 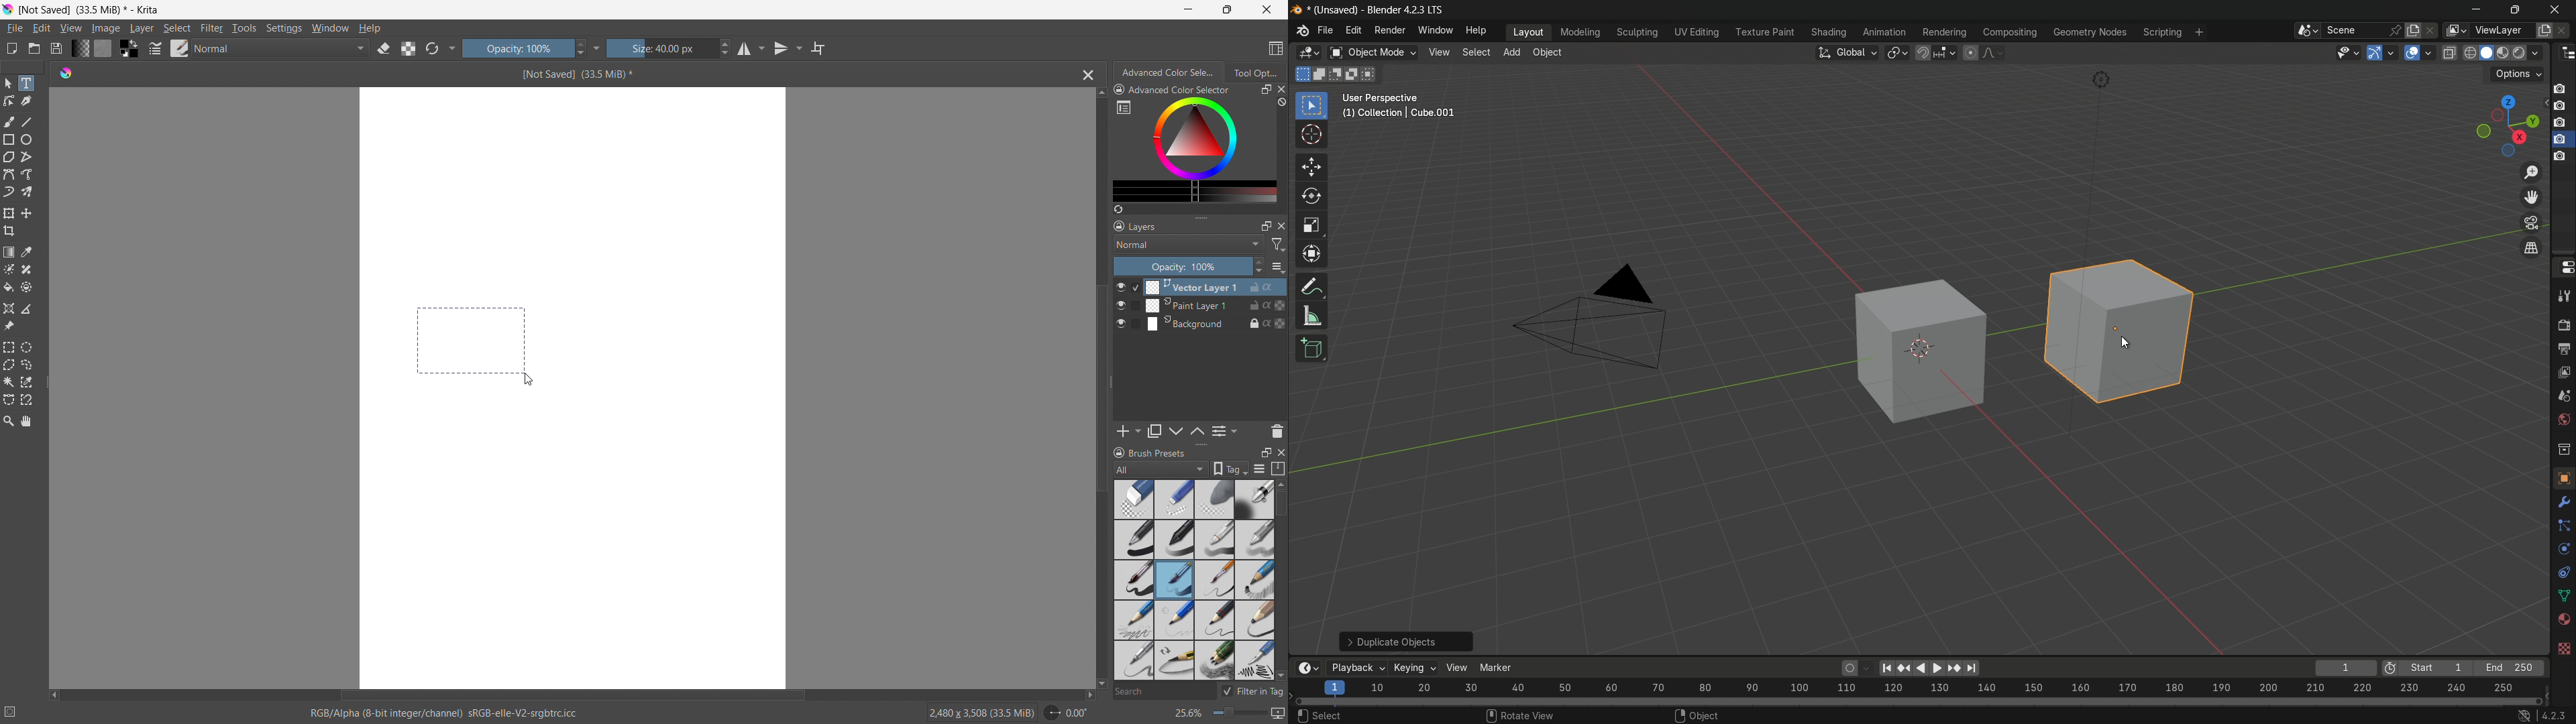 I want to click on scroll up, so click(x=1100, y=93).